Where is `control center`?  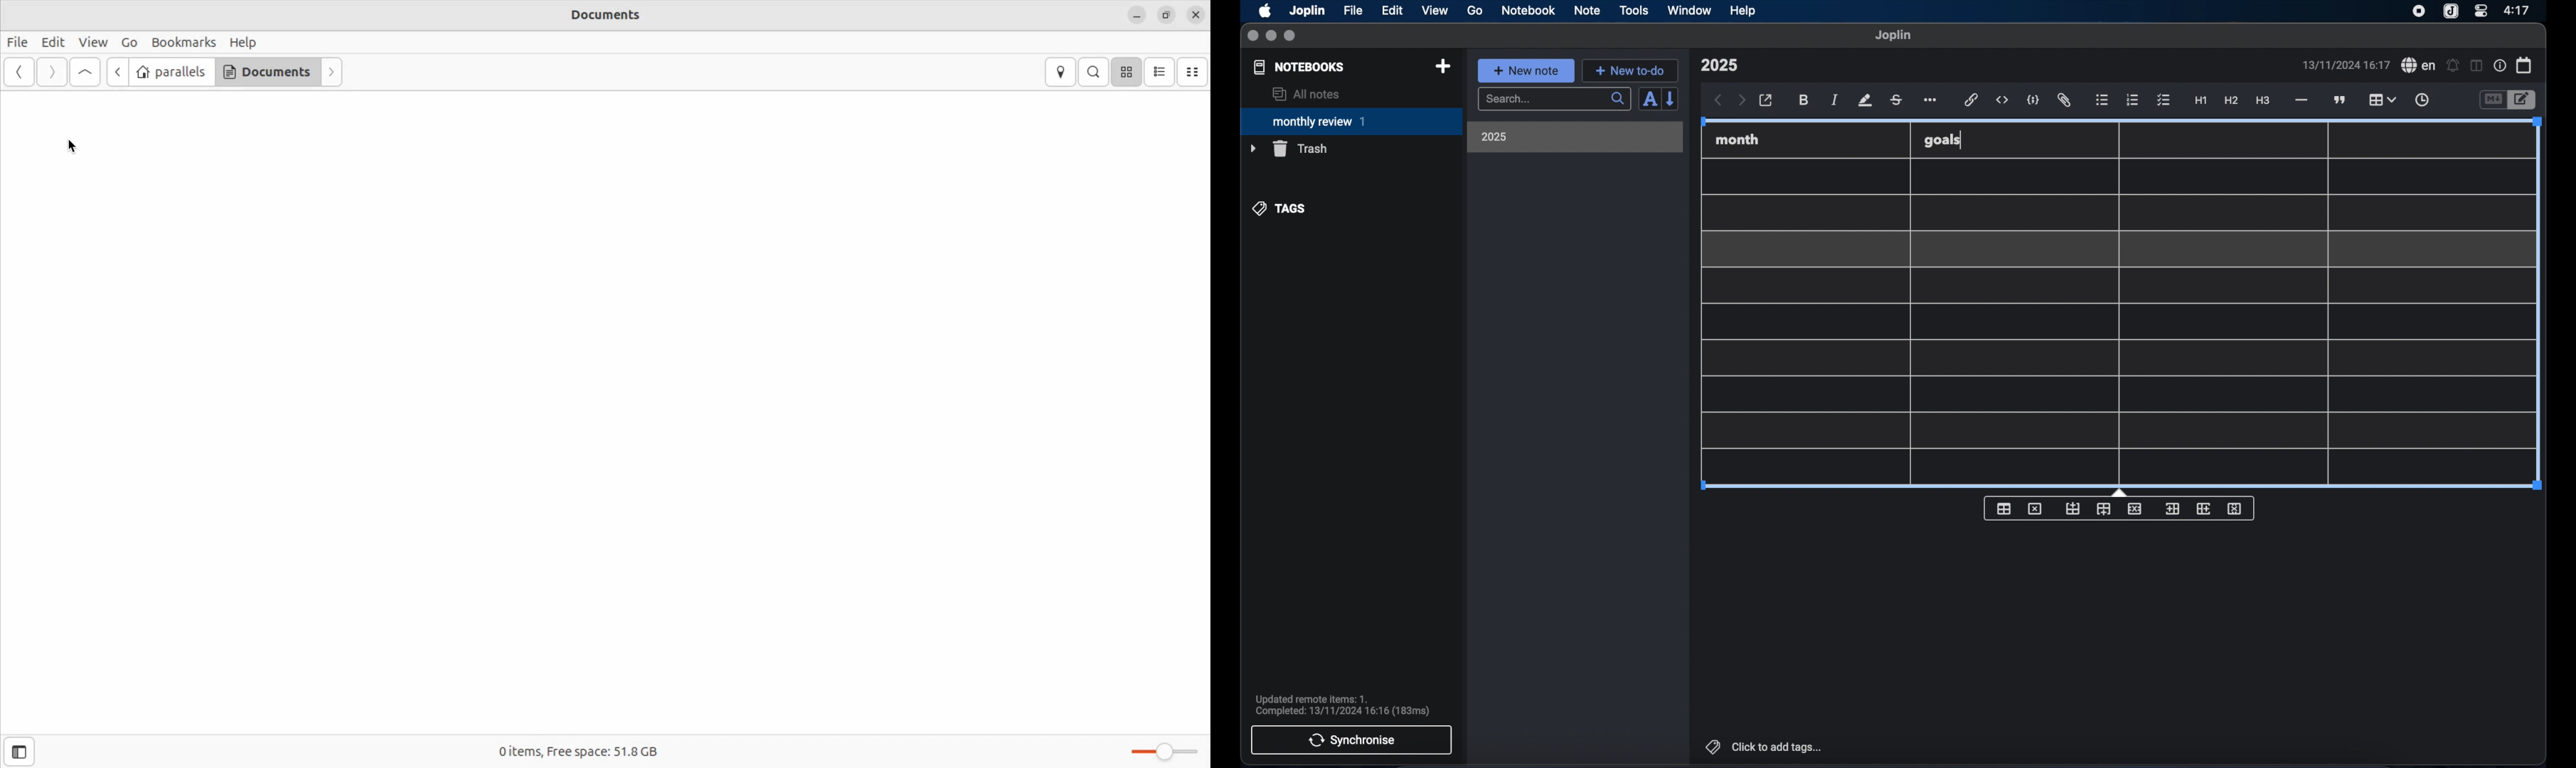
control center is located at coordinates (2480, 10).